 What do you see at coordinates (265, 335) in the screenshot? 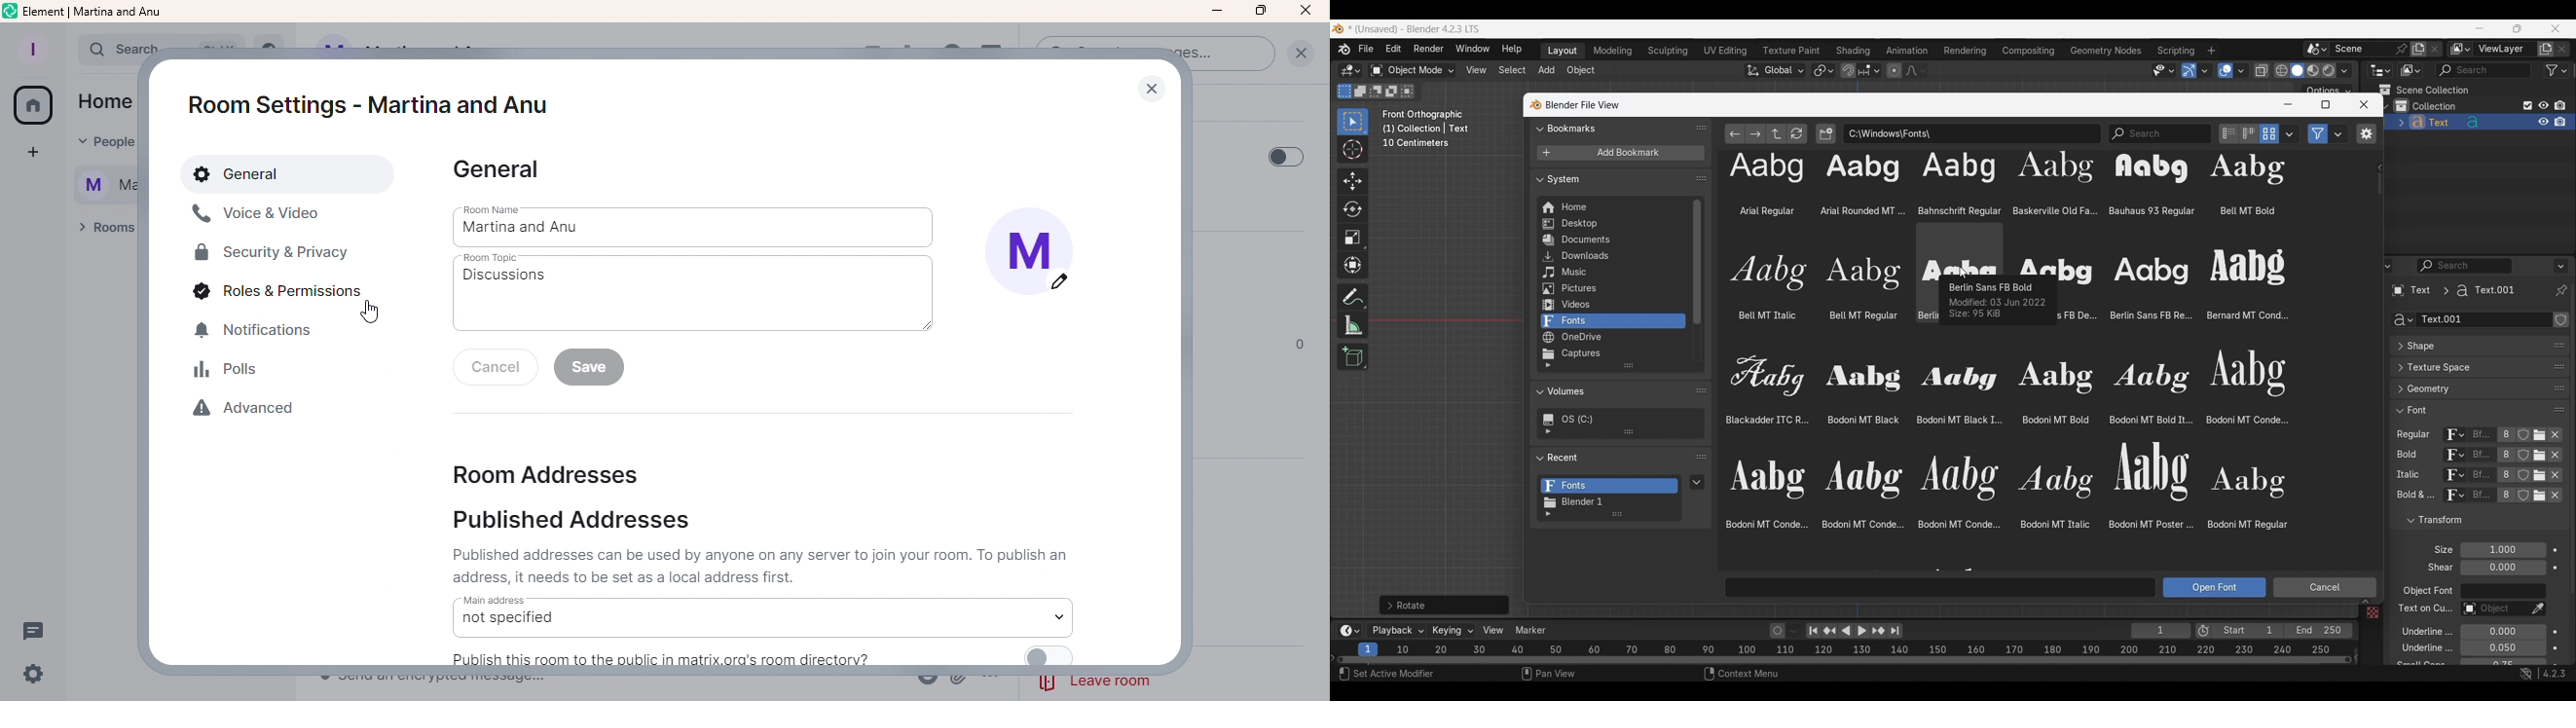
I see `Notifications` at bounding box center [265, 335].